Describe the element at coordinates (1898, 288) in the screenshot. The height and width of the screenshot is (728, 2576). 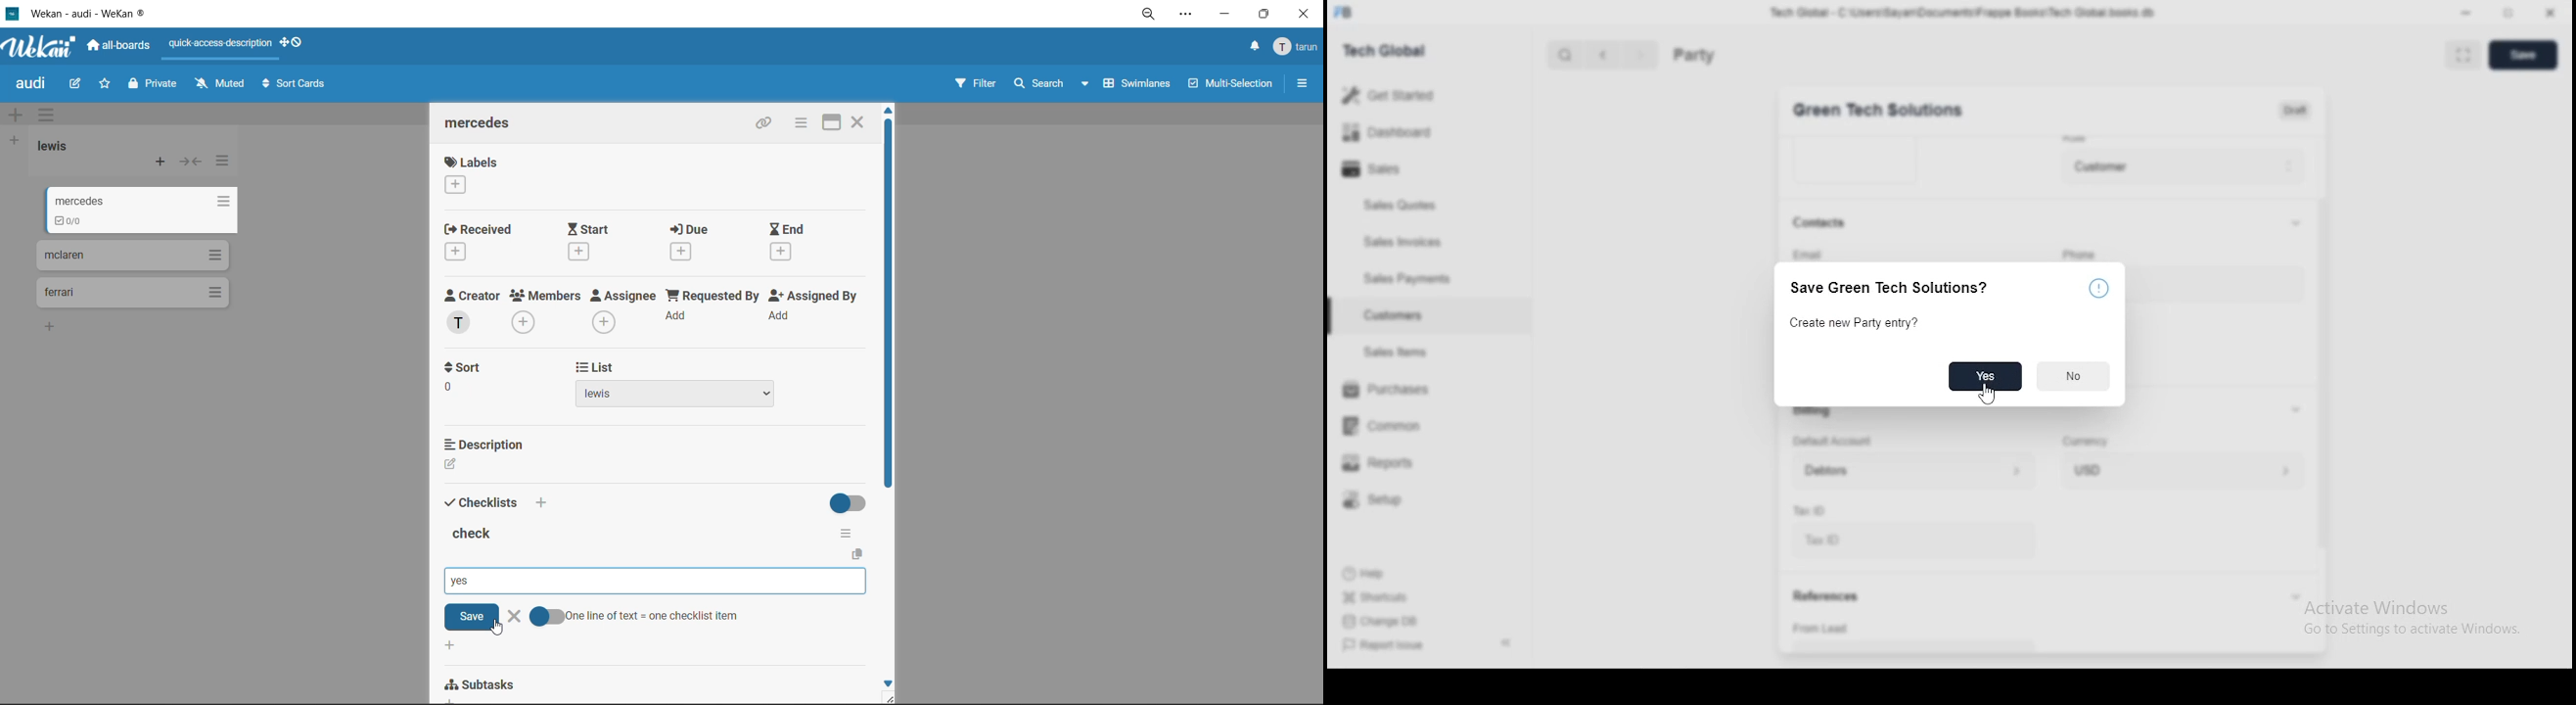
I see `save green tech solutions` at that location.